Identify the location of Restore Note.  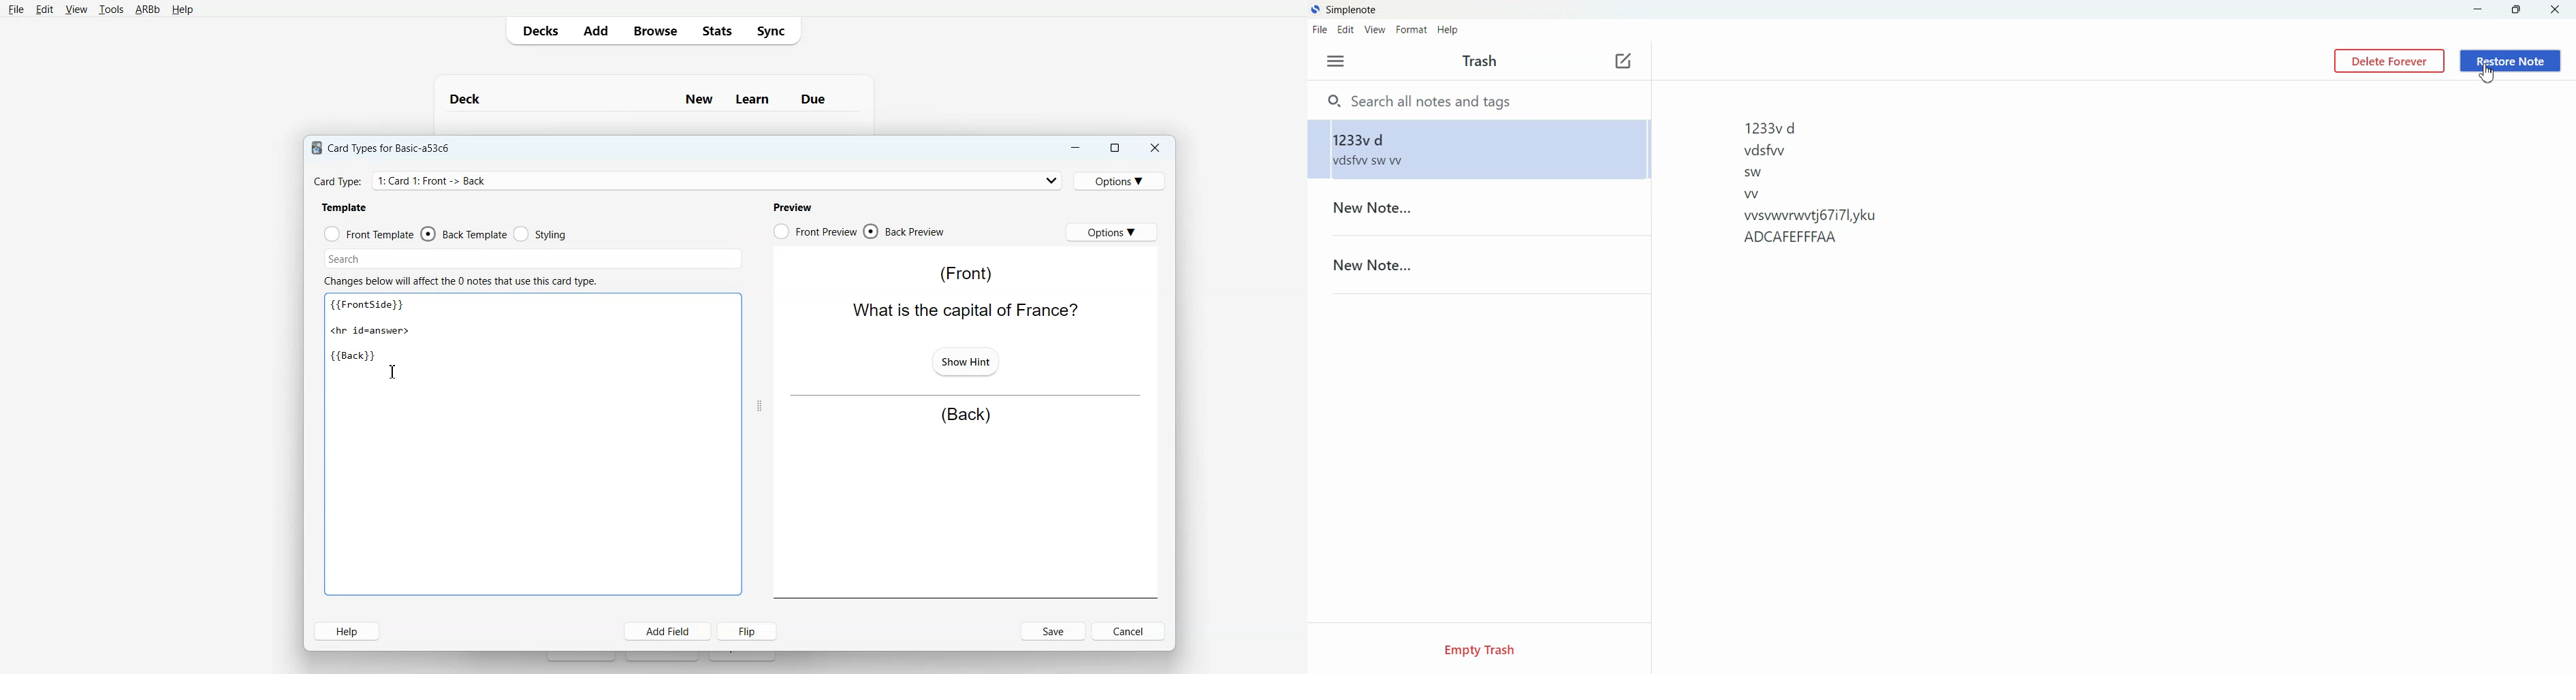
(2510, 61).